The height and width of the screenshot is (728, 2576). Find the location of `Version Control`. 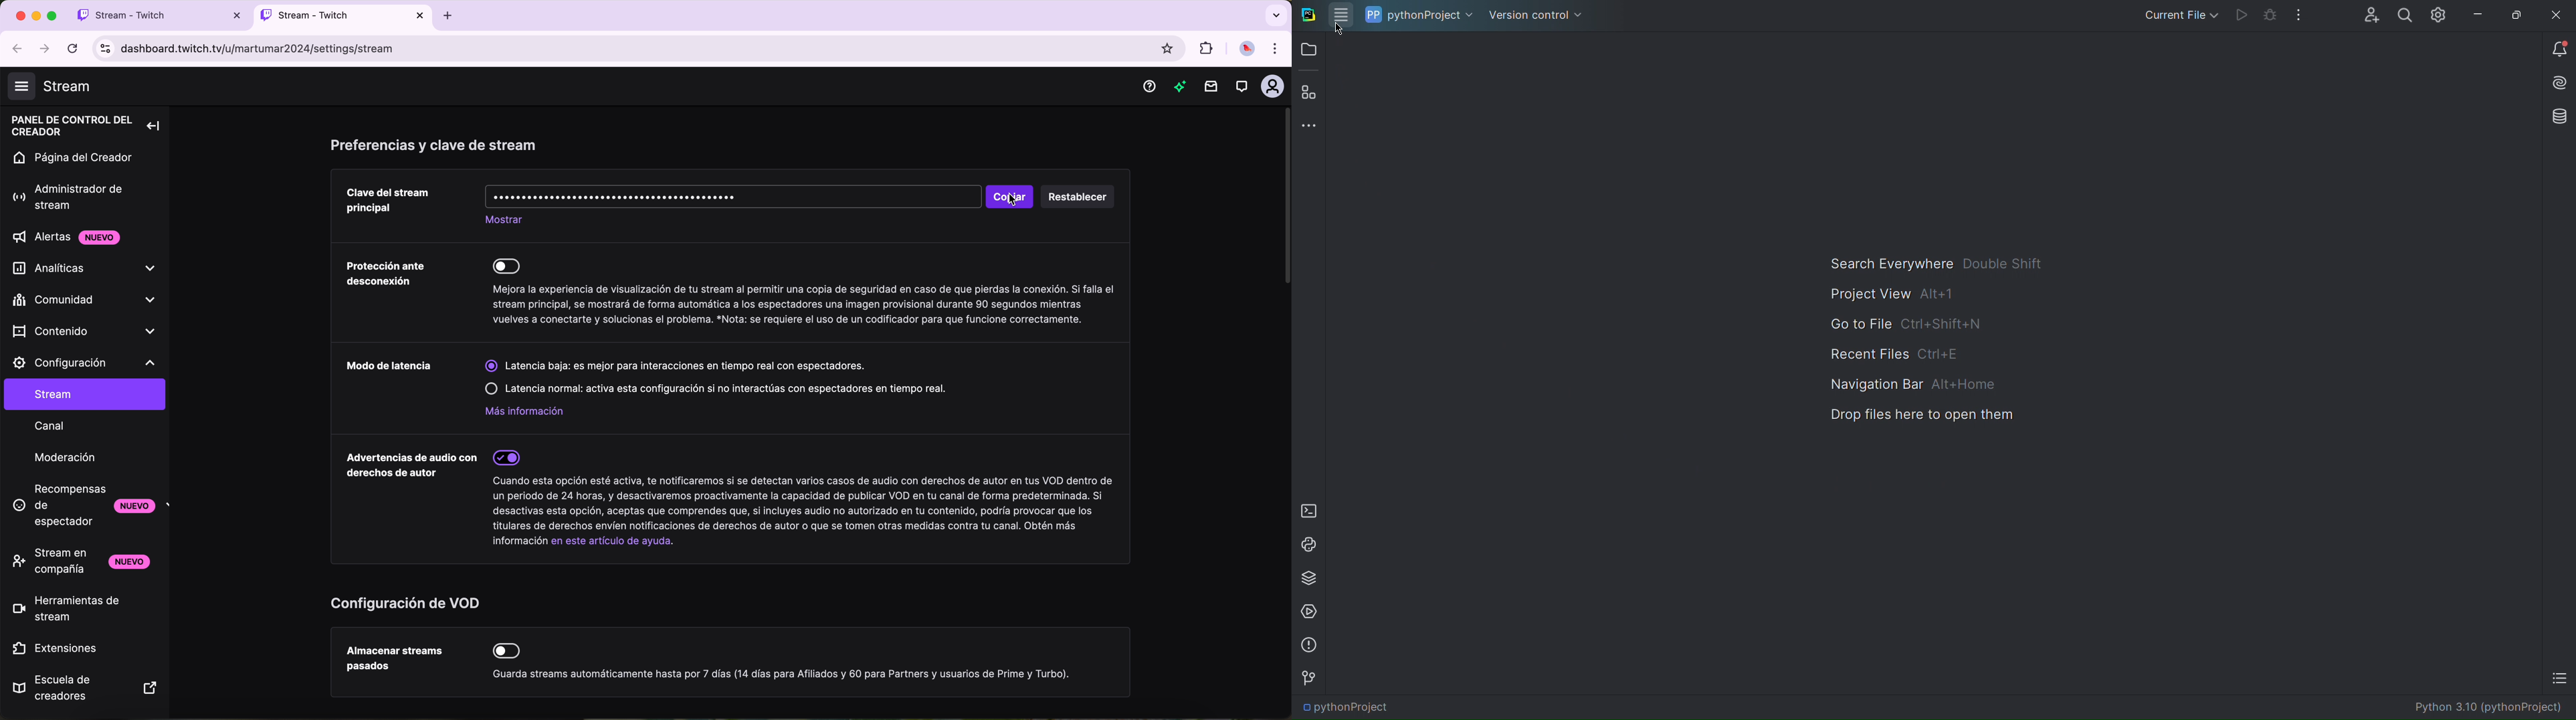

Version Control is located at coordinates (1534, 15).